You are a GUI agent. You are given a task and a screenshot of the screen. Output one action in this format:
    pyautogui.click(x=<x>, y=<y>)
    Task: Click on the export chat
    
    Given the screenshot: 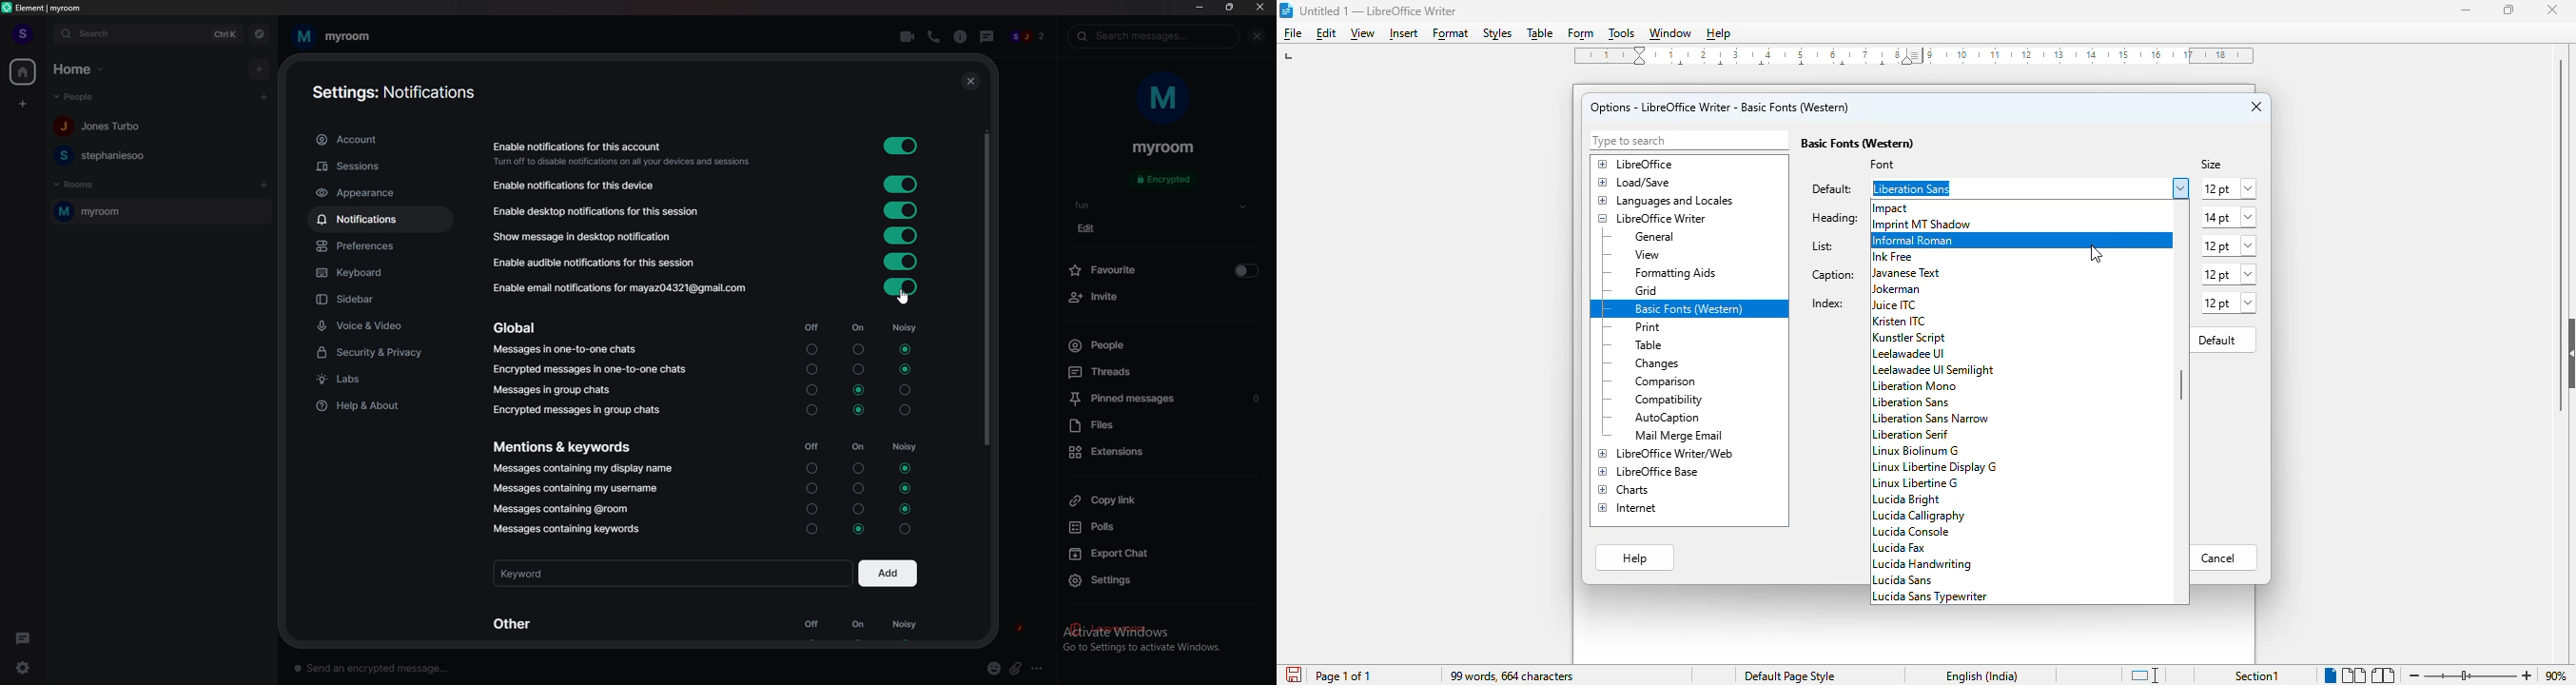 What is the action you would take?
    pyautogui.click(x=1161, y=552)
    